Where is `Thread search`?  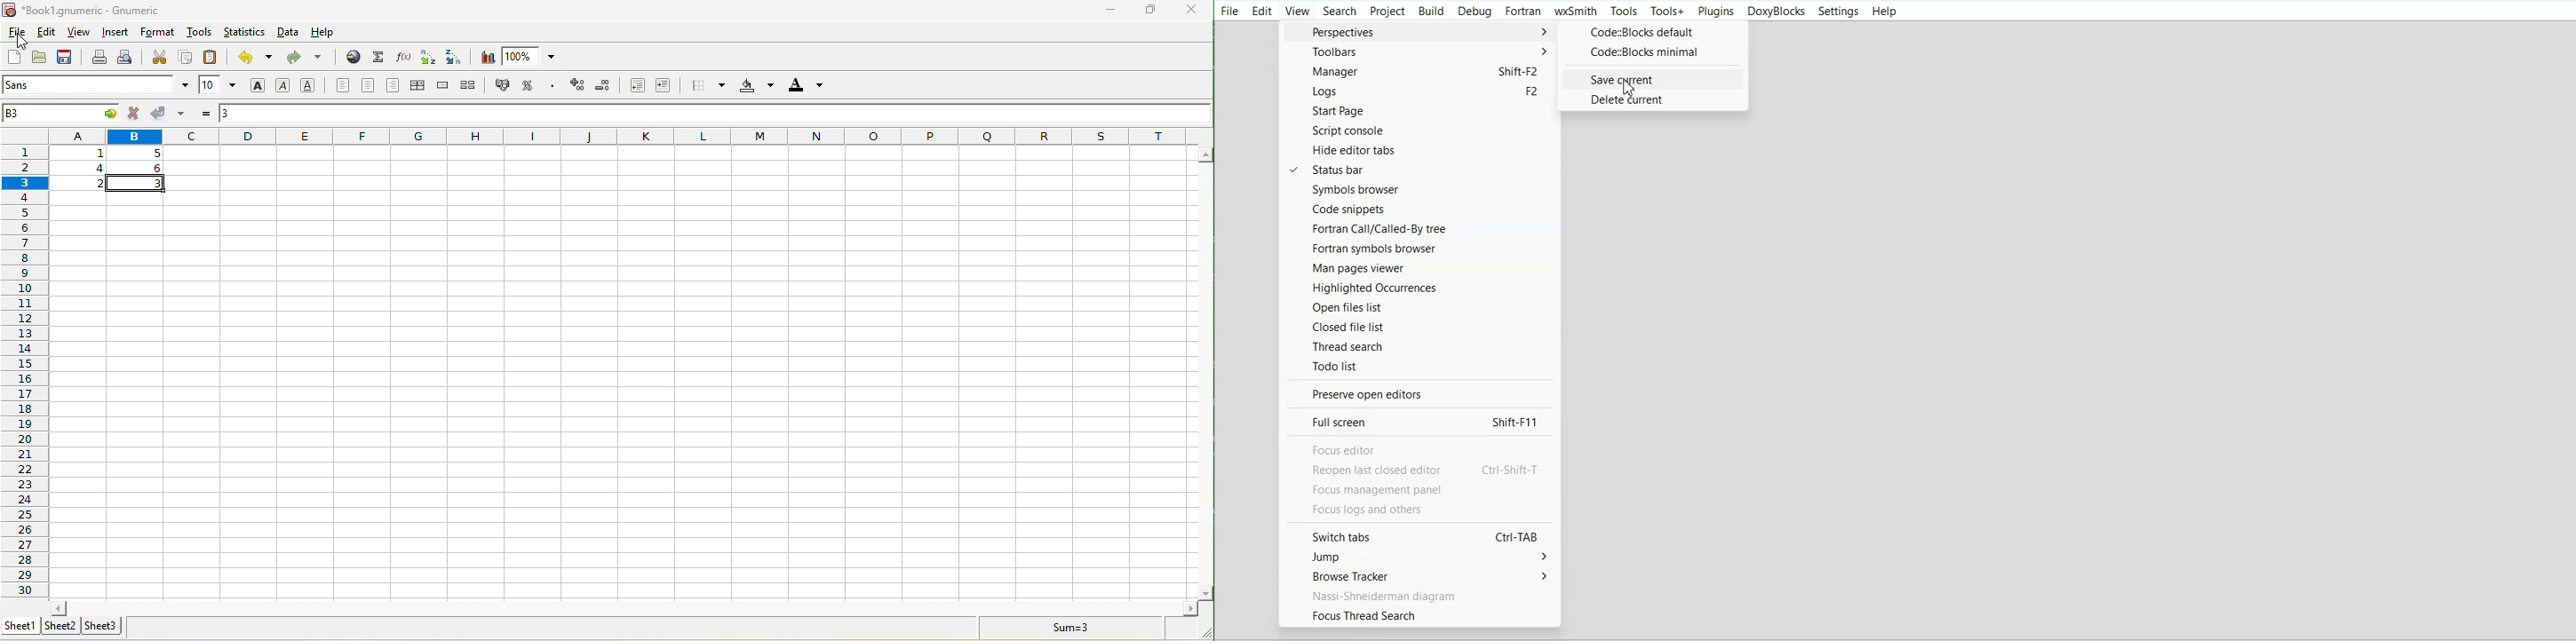
Thread search is located at coordinates (1420, 346).